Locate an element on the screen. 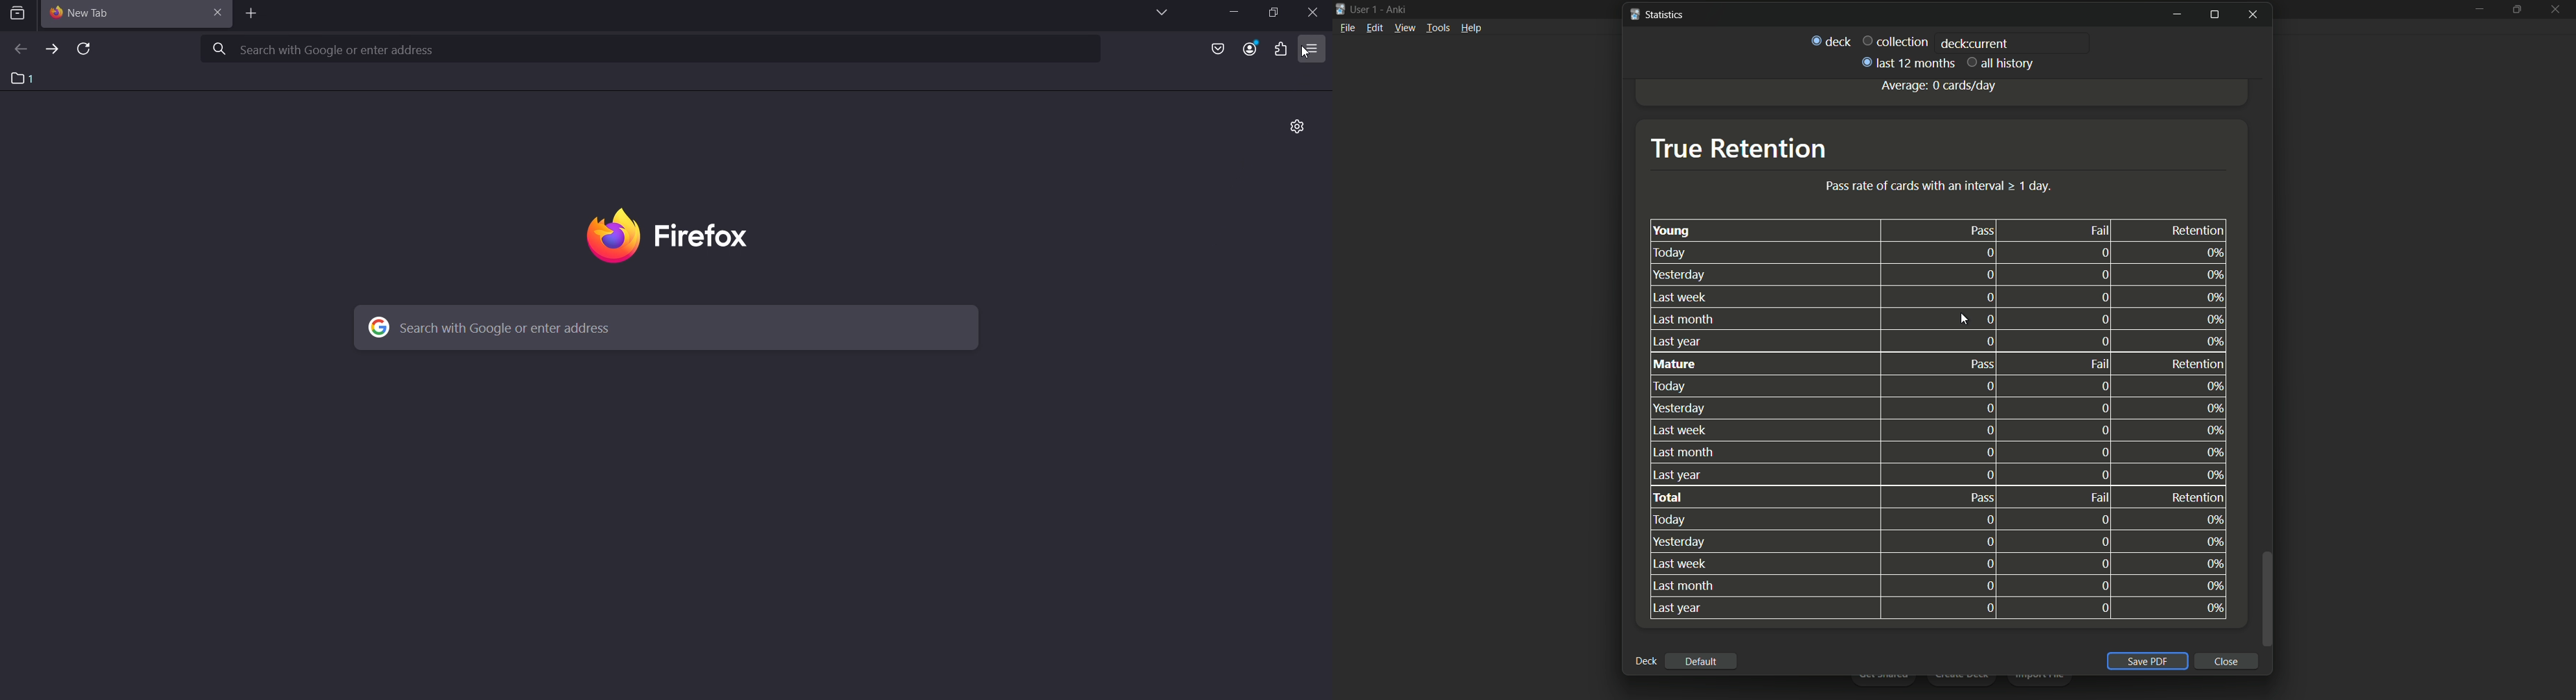 This screenshot has height=700, width=2576. file menu is located at coordinates (1347, 29).